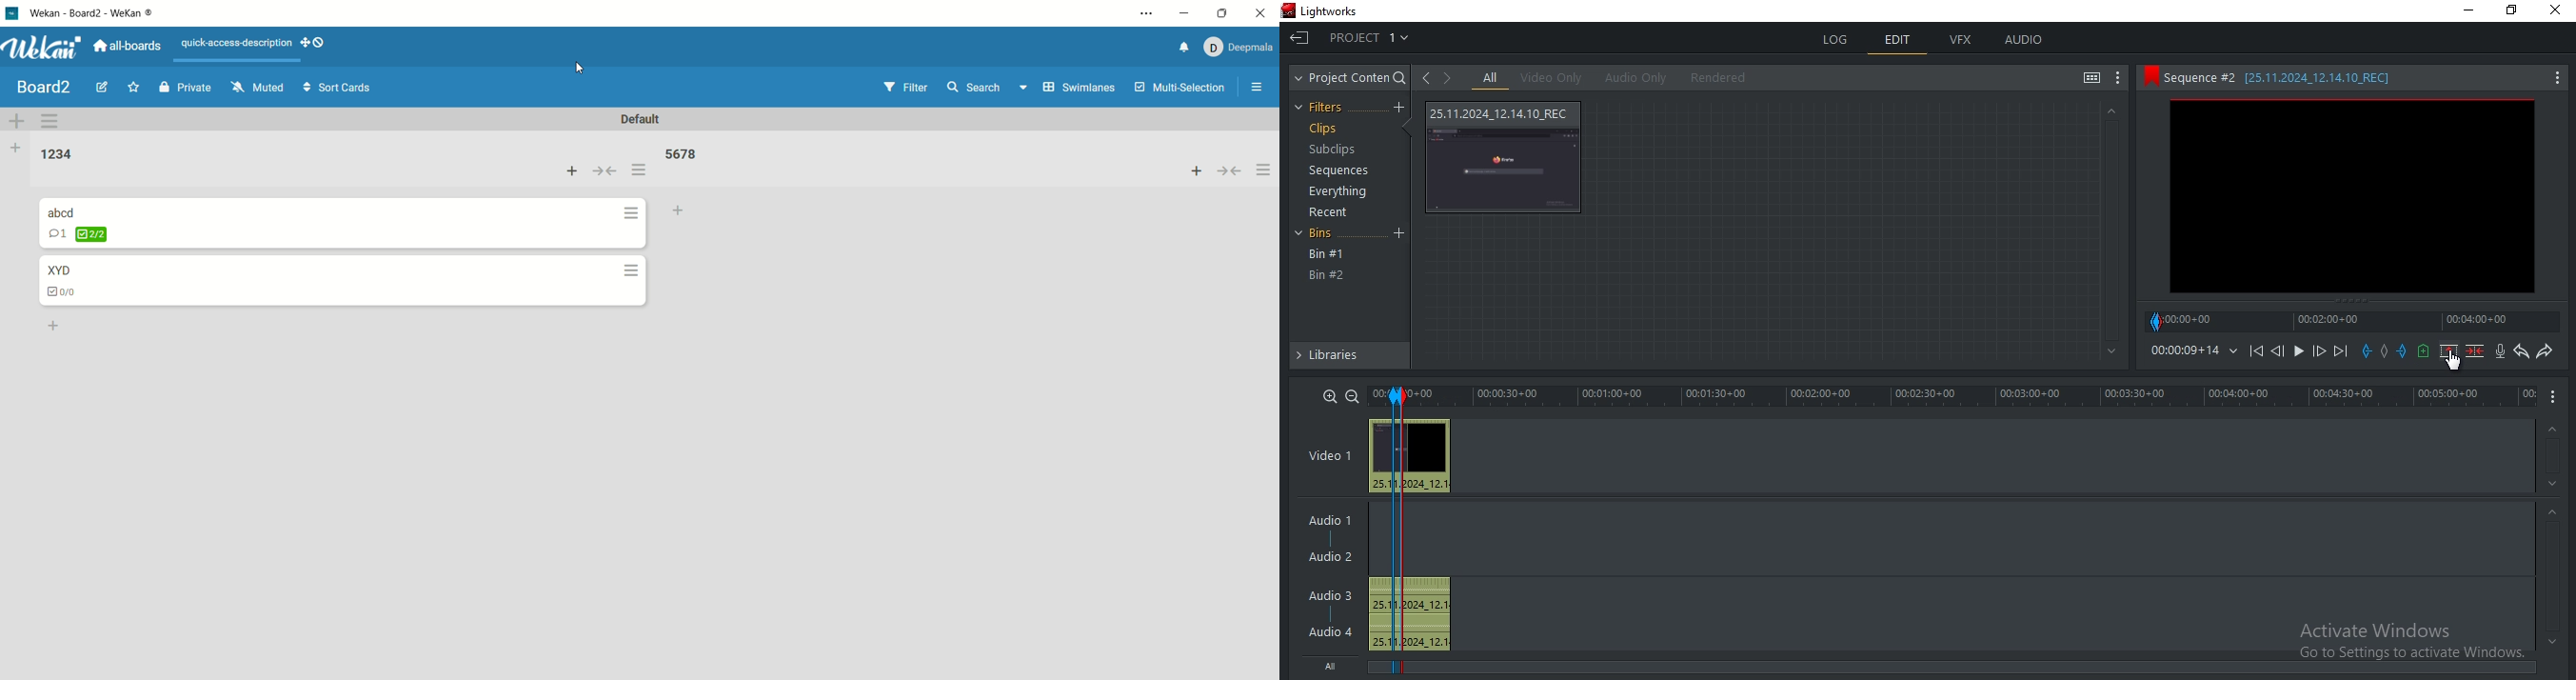  What do you see at coordinates (2545, 352) in the screenshot?
I see `redo` at bounding box center [2545, 352].